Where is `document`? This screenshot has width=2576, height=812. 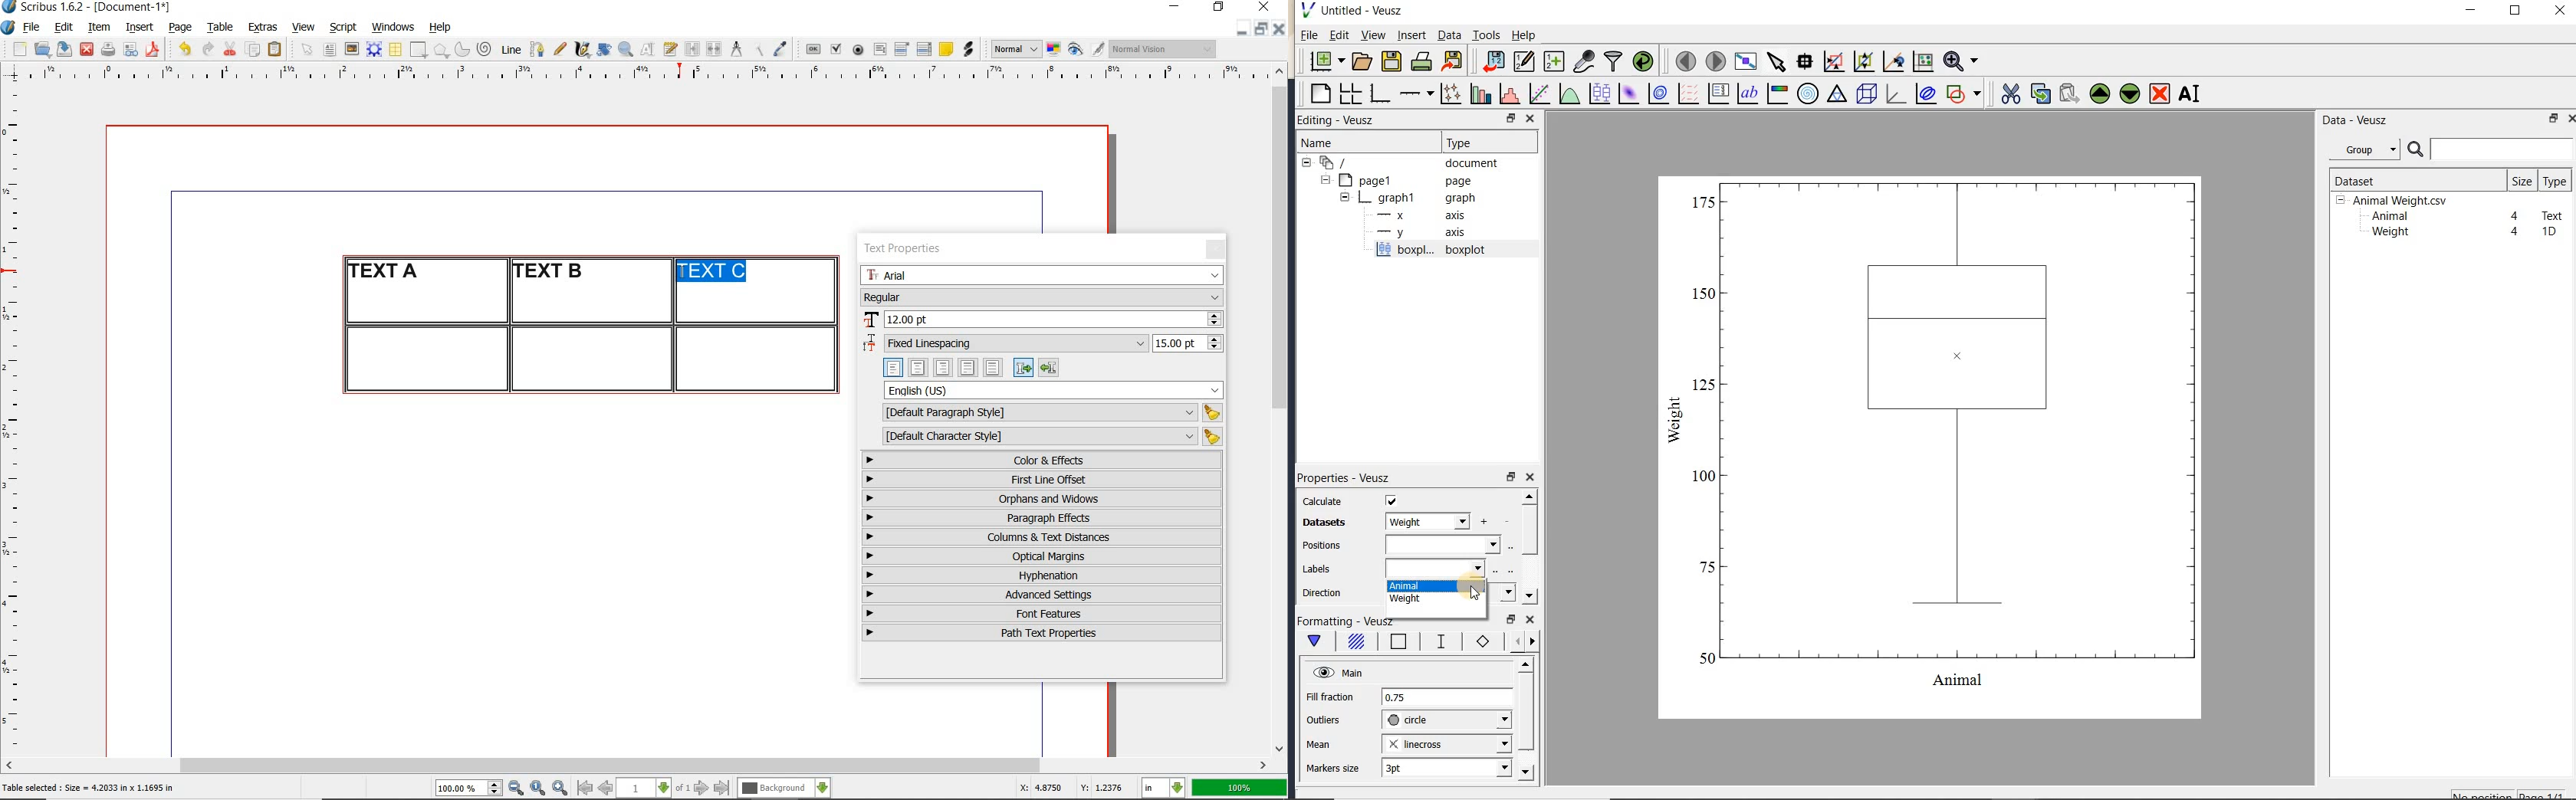
document is located at coordinates (1405, 163).